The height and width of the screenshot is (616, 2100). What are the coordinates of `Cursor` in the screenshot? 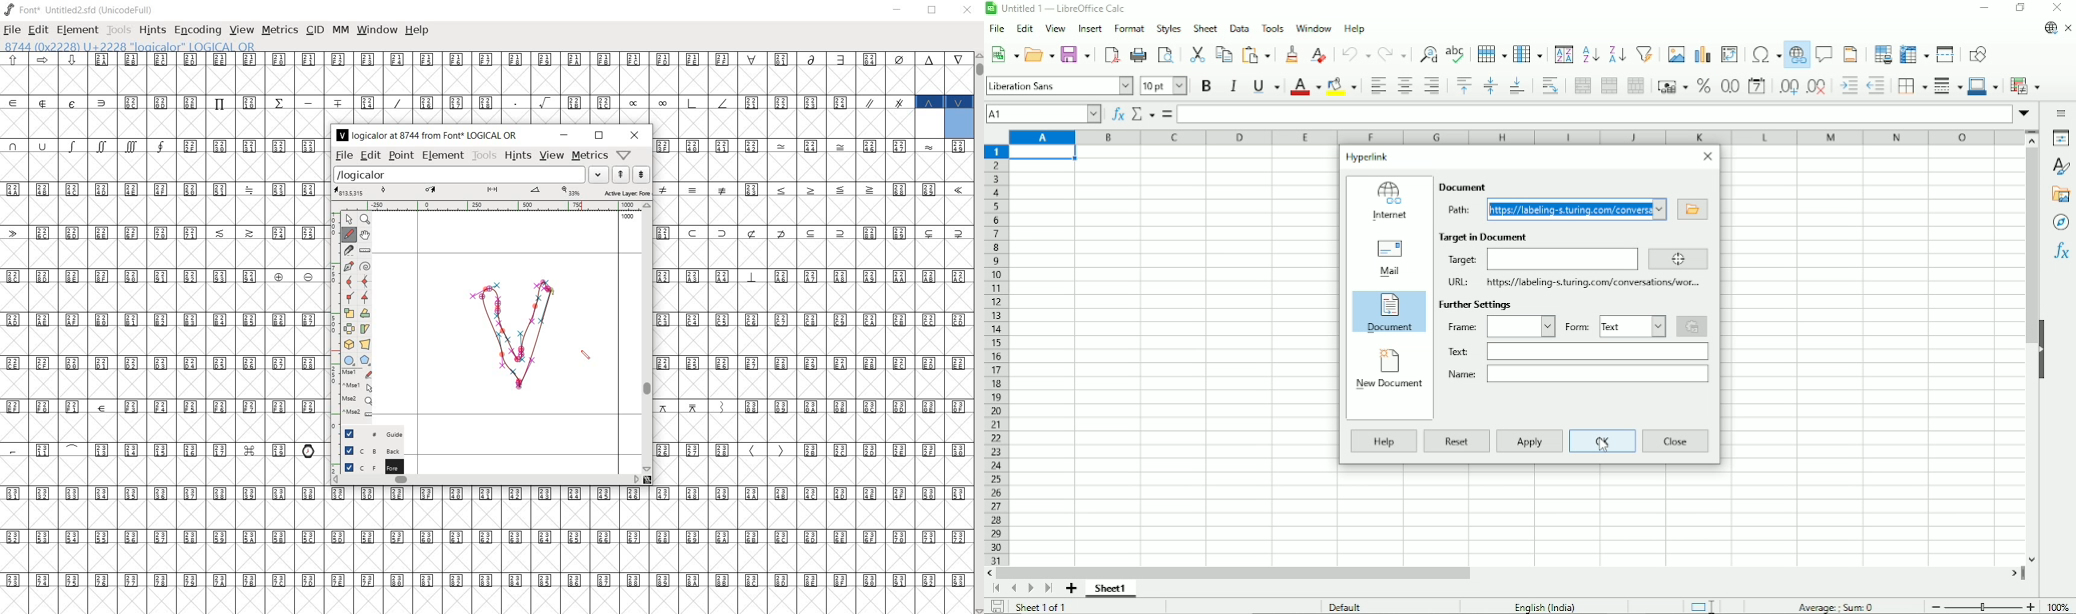 It's located at (1599, 453).